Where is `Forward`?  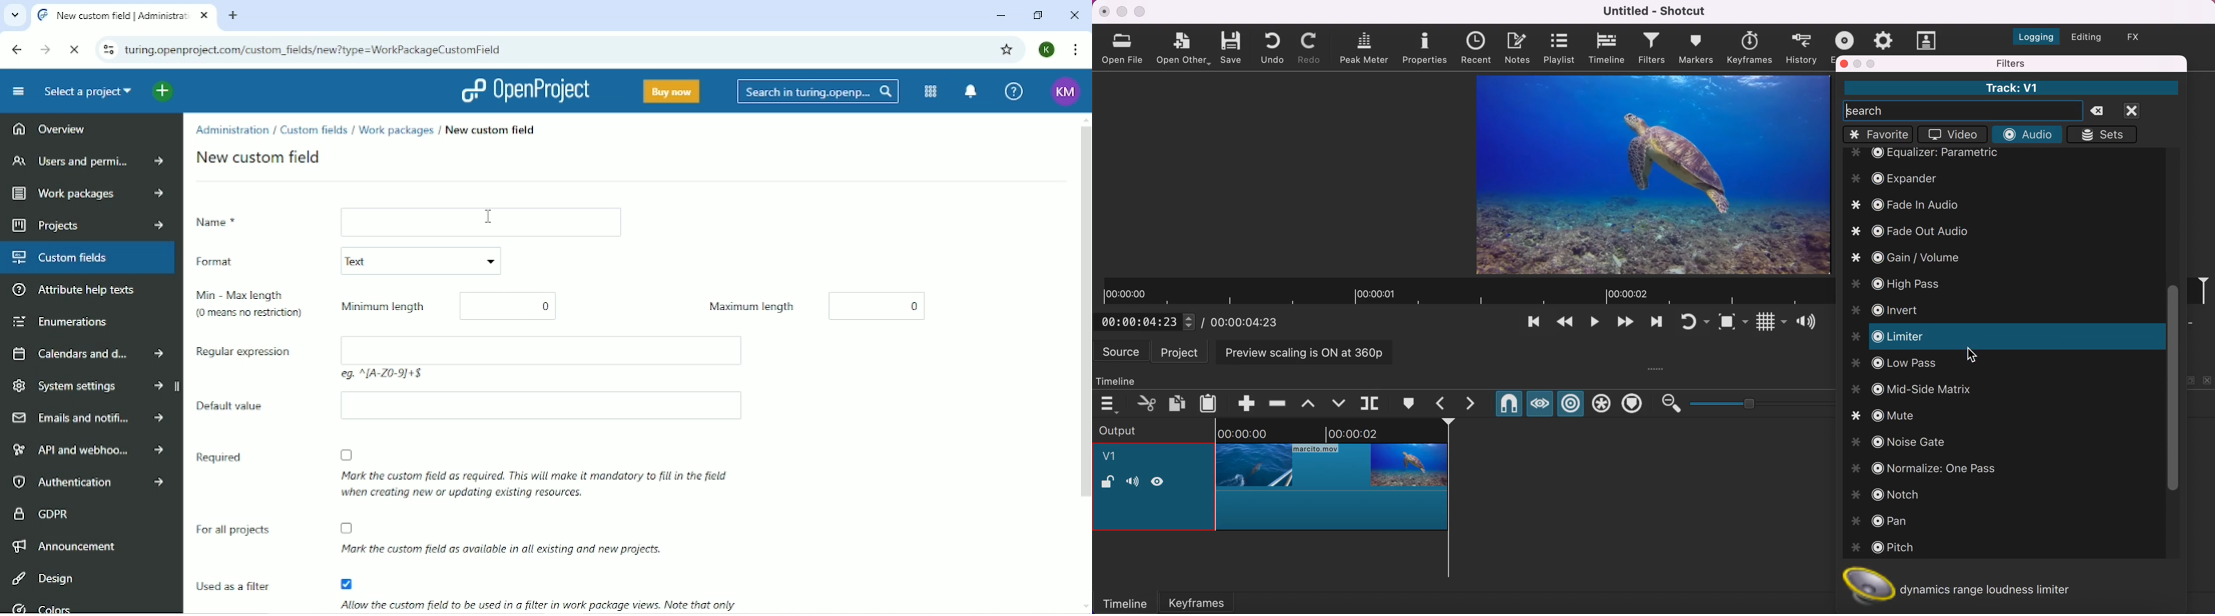
Forward is located at coordinates (45, 49).